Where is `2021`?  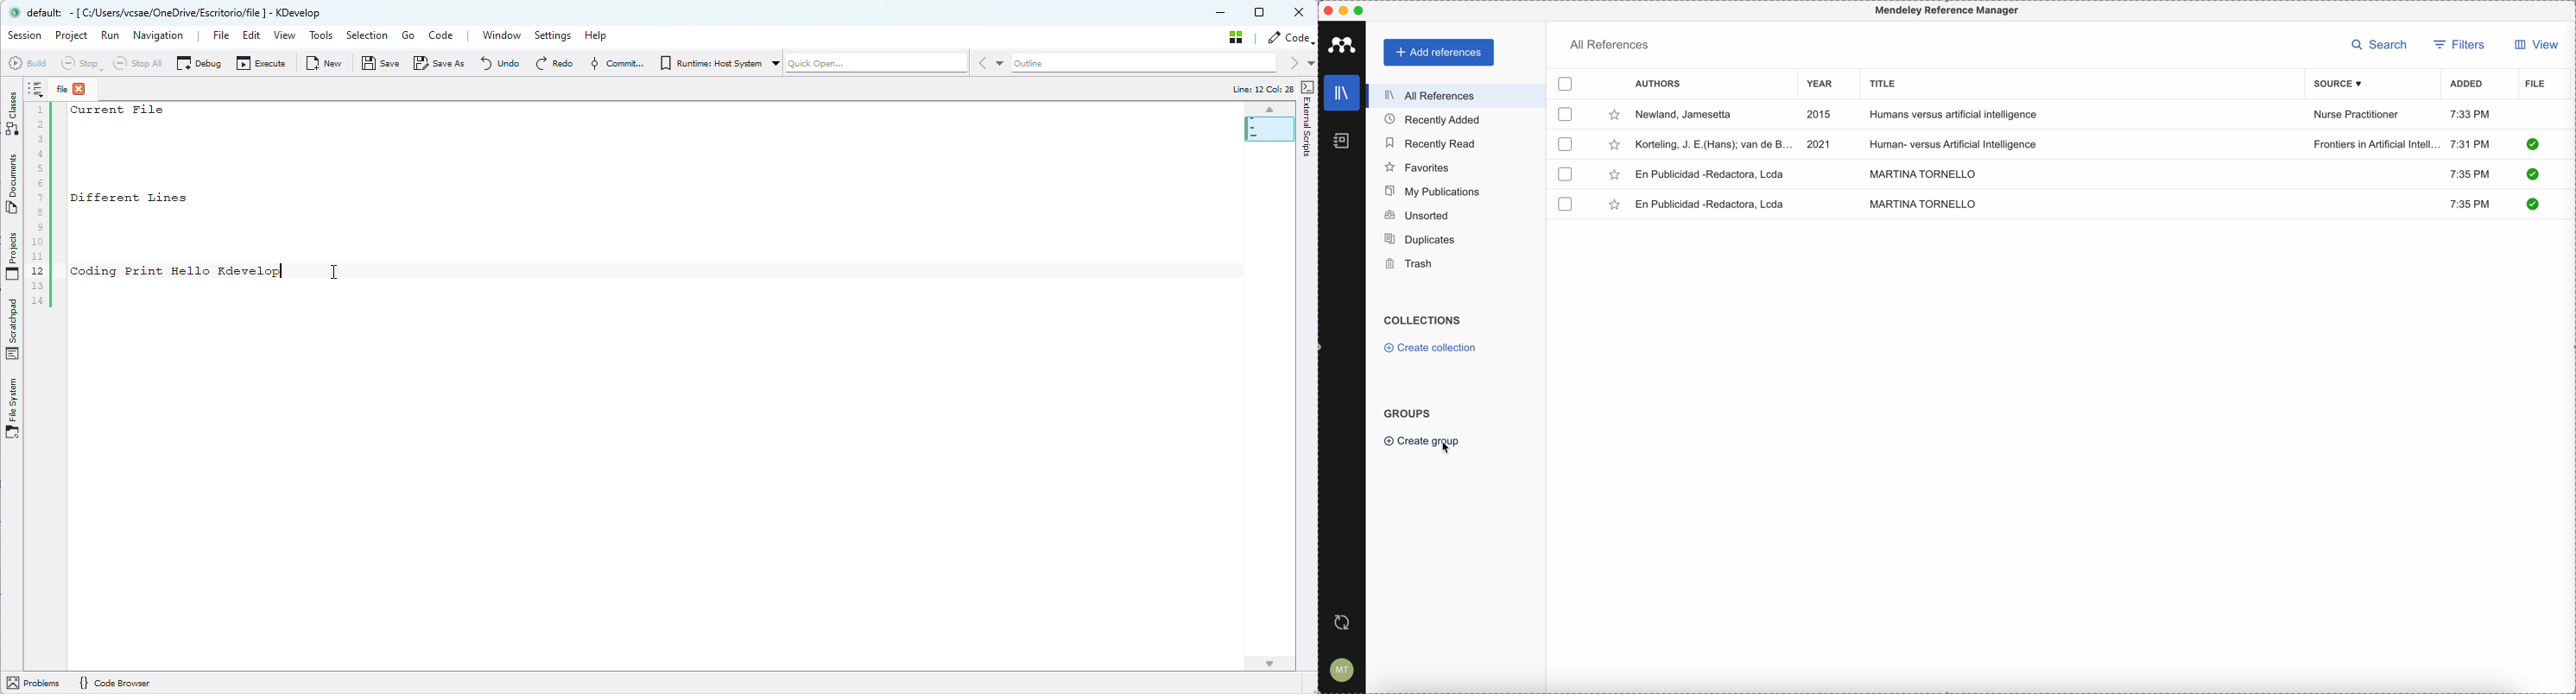
2021 is located at coordinates (1820, 143).